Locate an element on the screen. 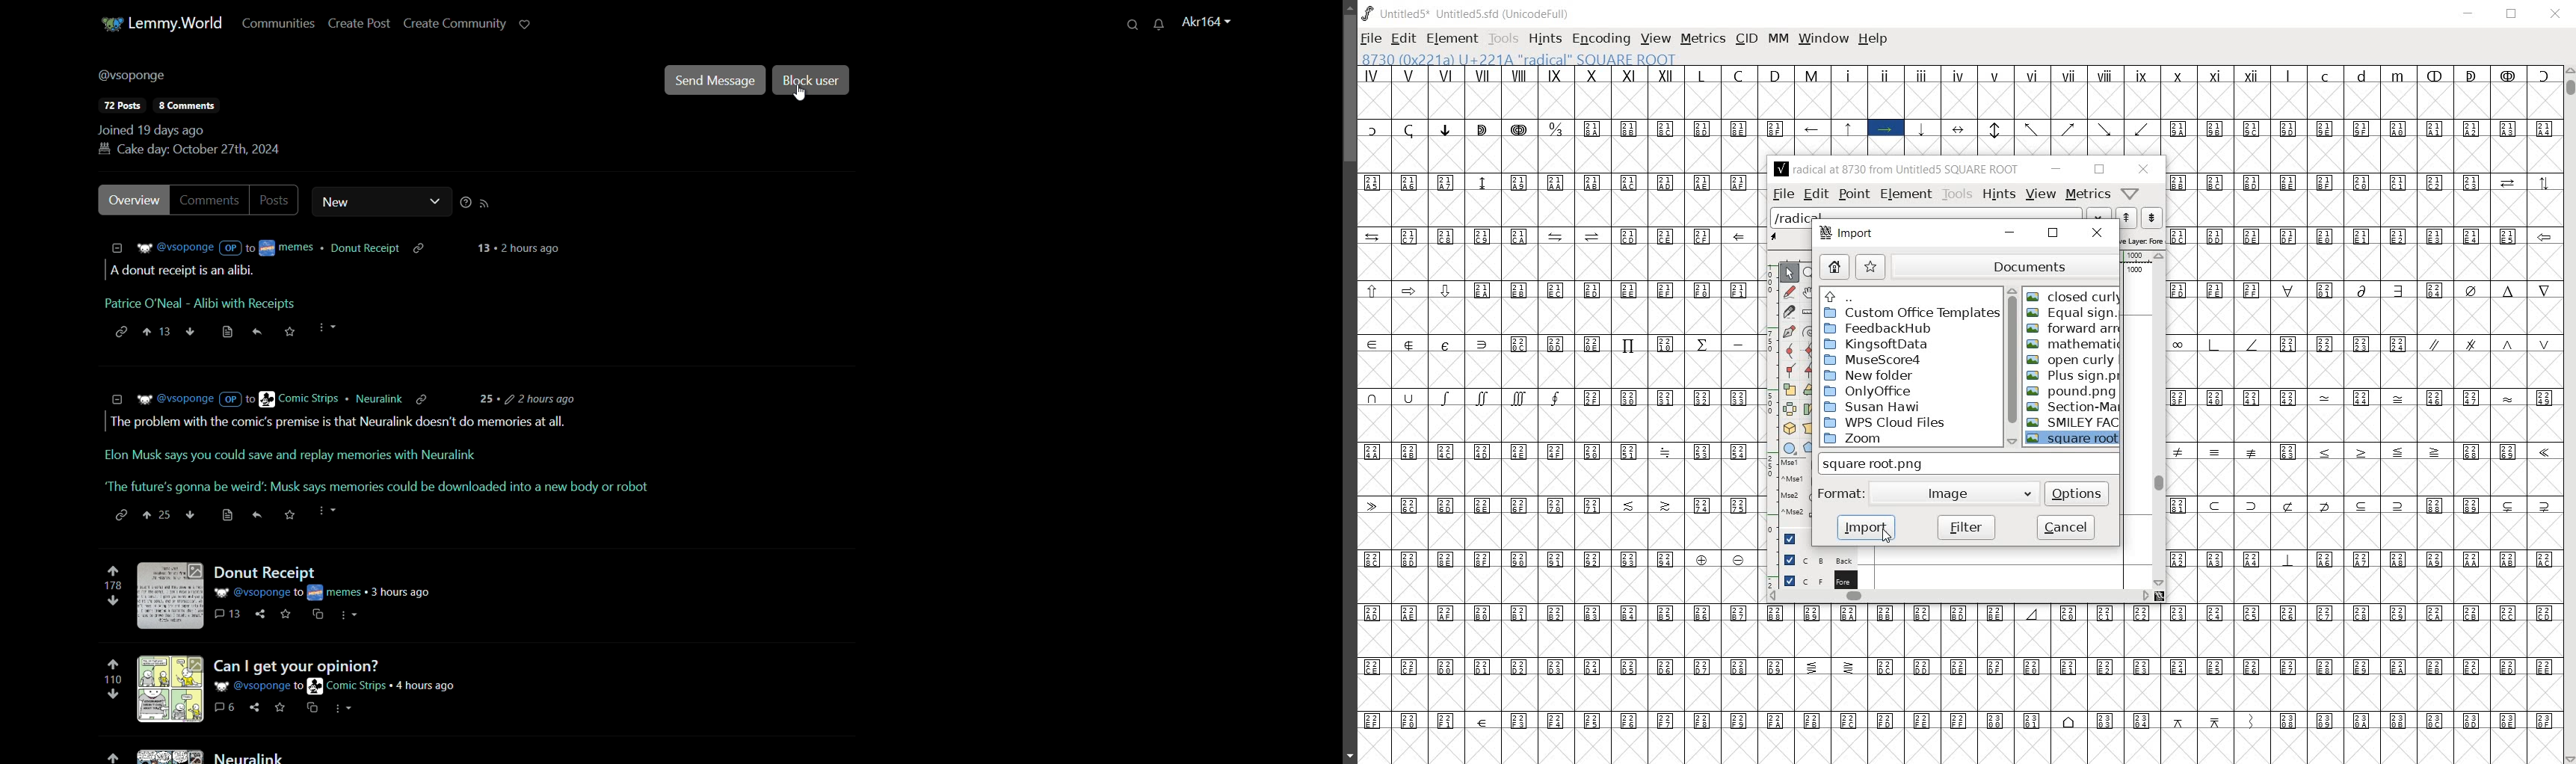  cut splines in two is located at coordinates (1789, 312).